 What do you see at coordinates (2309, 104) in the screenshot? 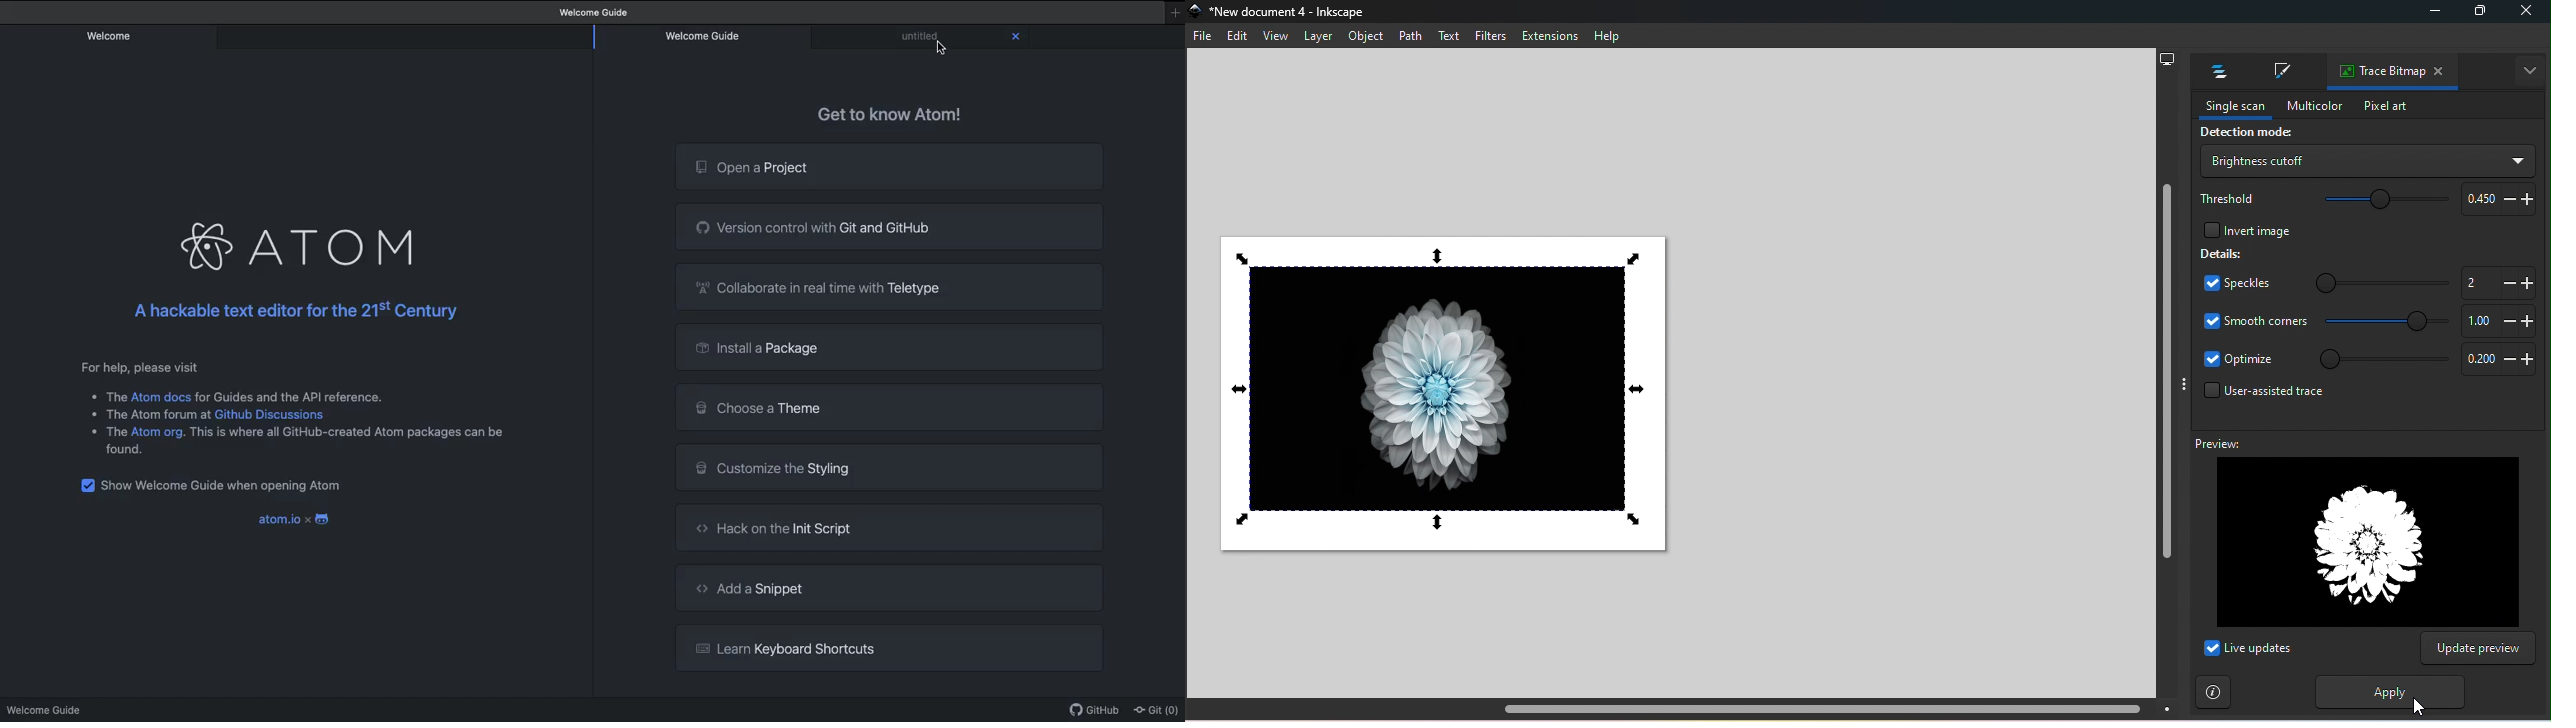
I see `Multicolor` at bounding box center [2309, 104].